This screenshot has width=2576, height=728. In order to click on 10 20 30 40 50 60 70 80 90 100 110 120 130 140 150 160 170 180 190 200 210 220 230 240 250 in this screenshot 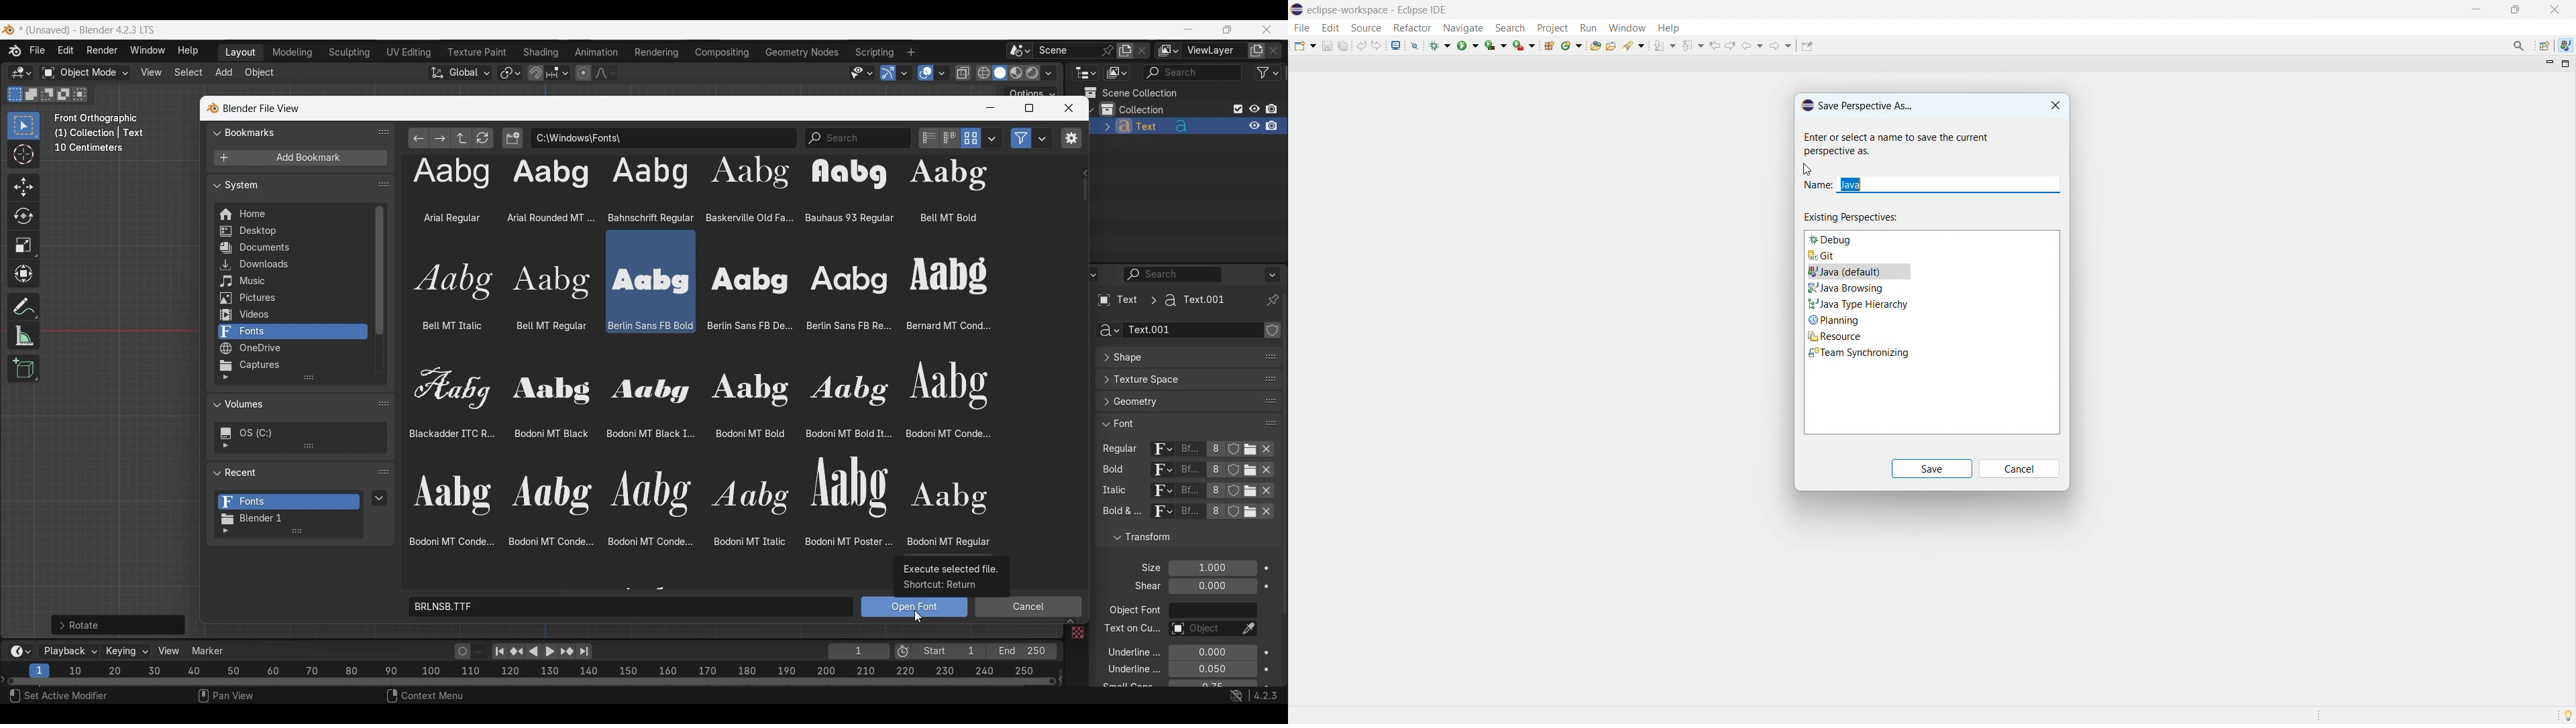, I will do `click(555, 669)`.